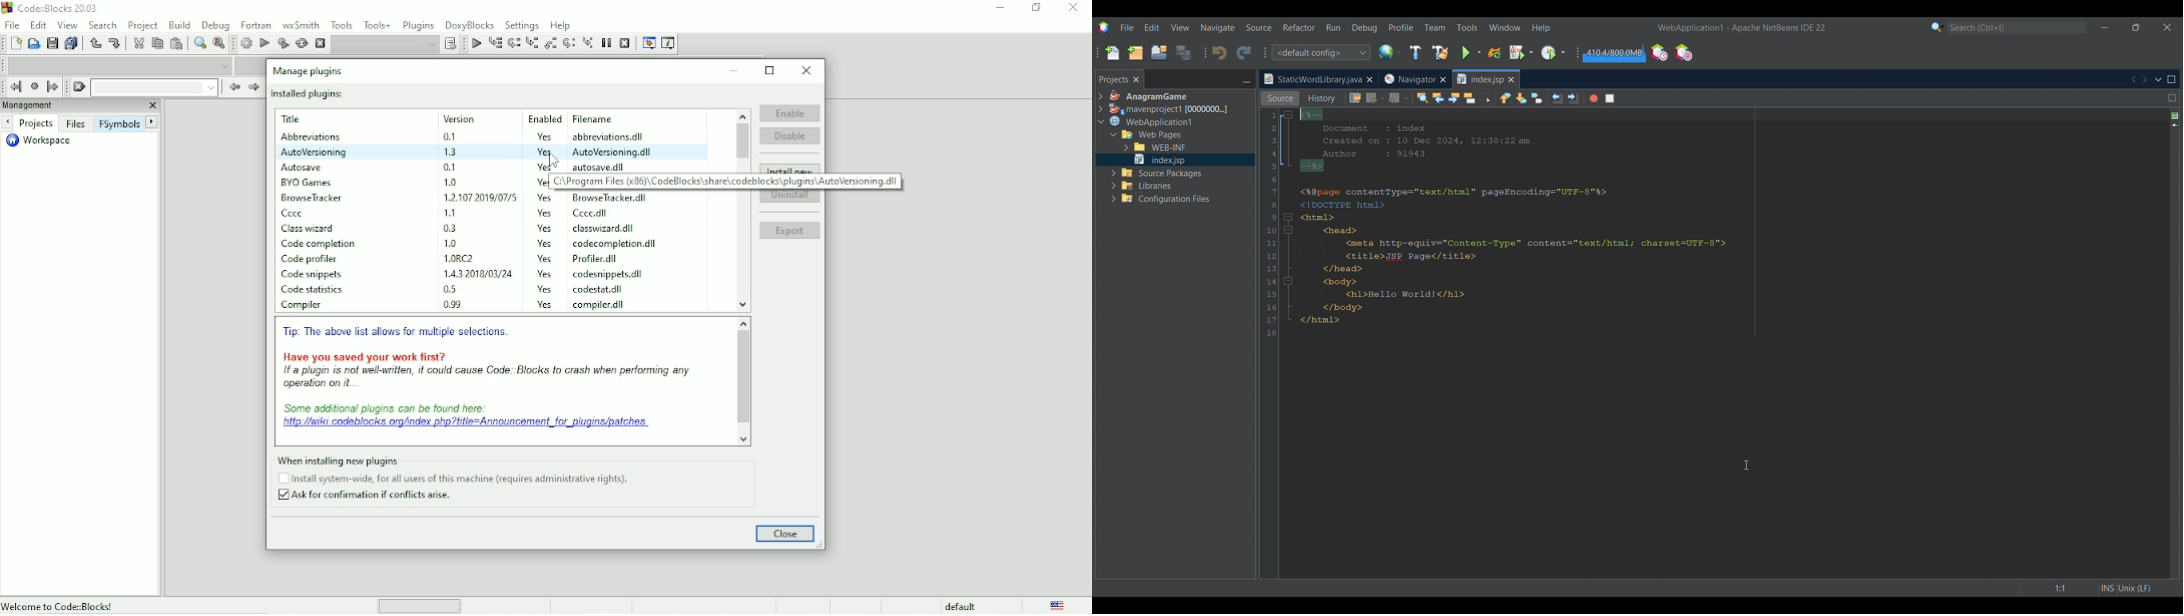 The height and width of the screenshot is (616, 2184). Describe the element at coordinates (1389, 52) in the screenshot. I see `Configure window` at that location.